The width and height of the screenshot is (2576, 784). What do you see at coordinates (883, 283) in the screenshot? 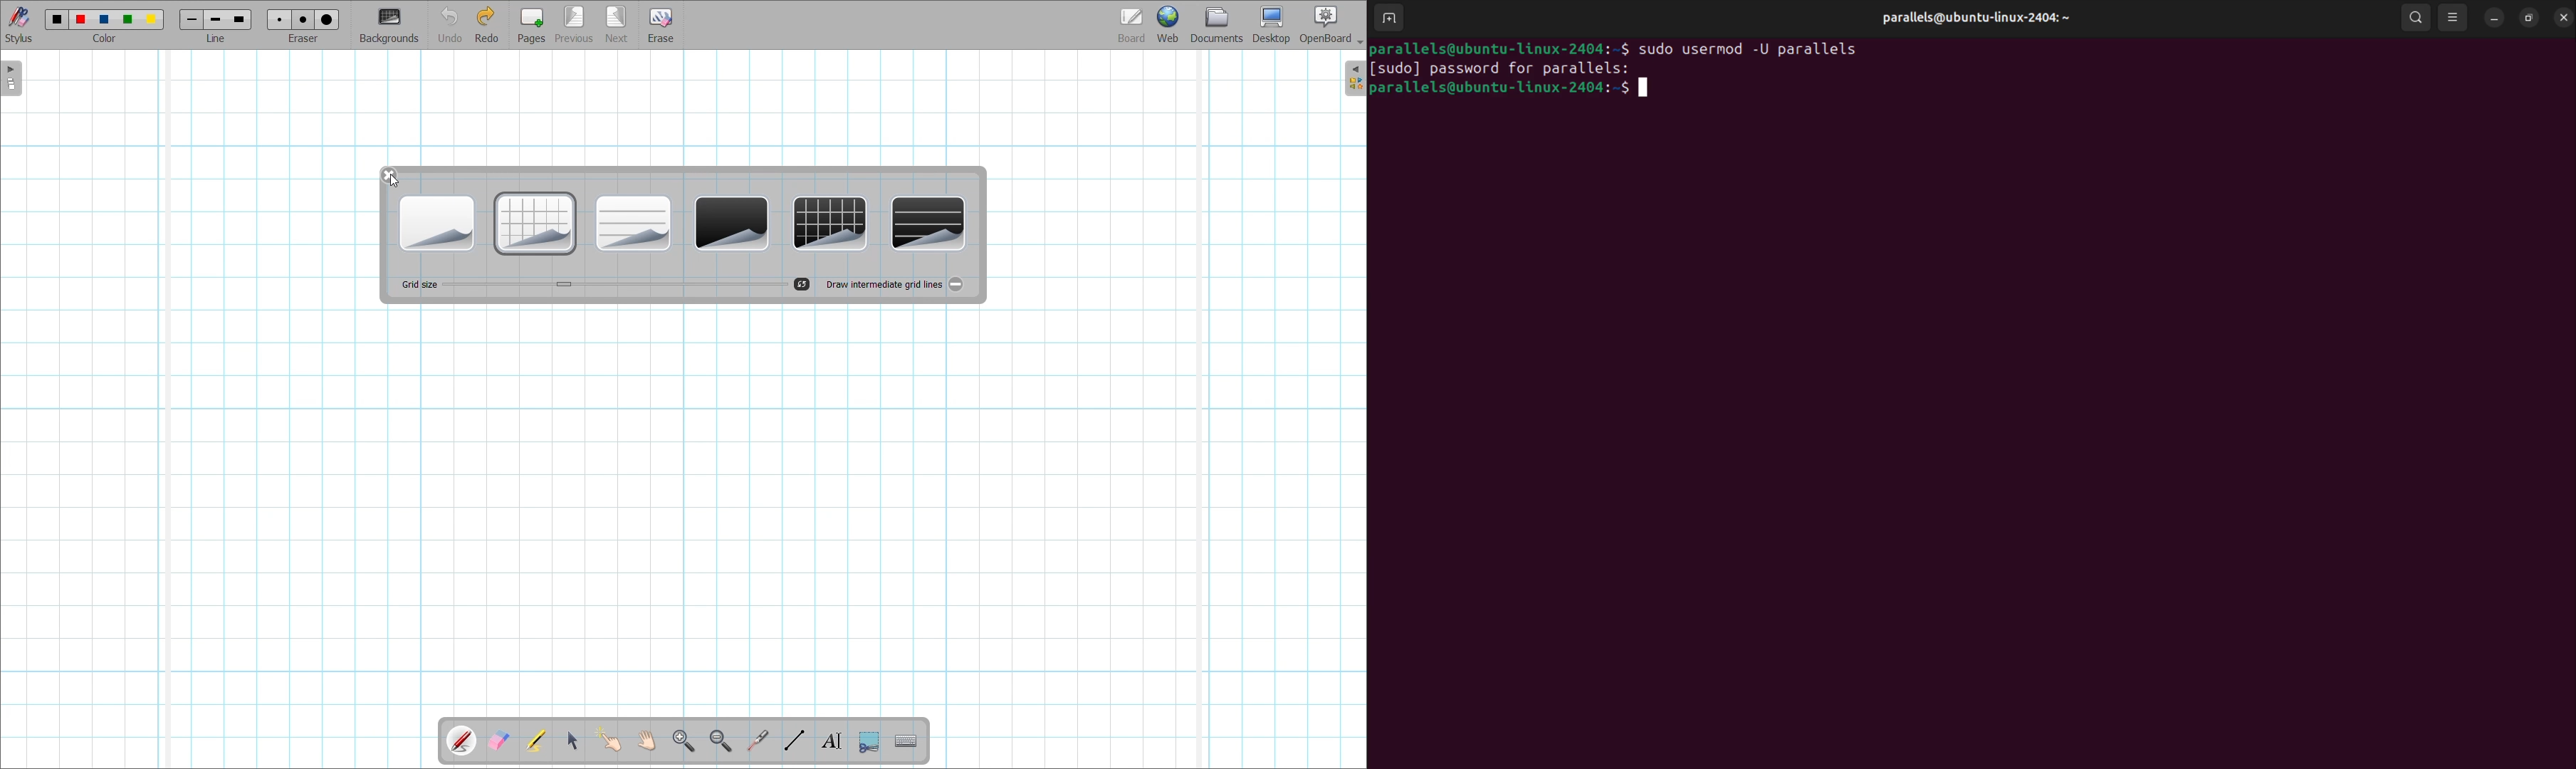
I see `draw grid lines` at bounding box center [883, 283].